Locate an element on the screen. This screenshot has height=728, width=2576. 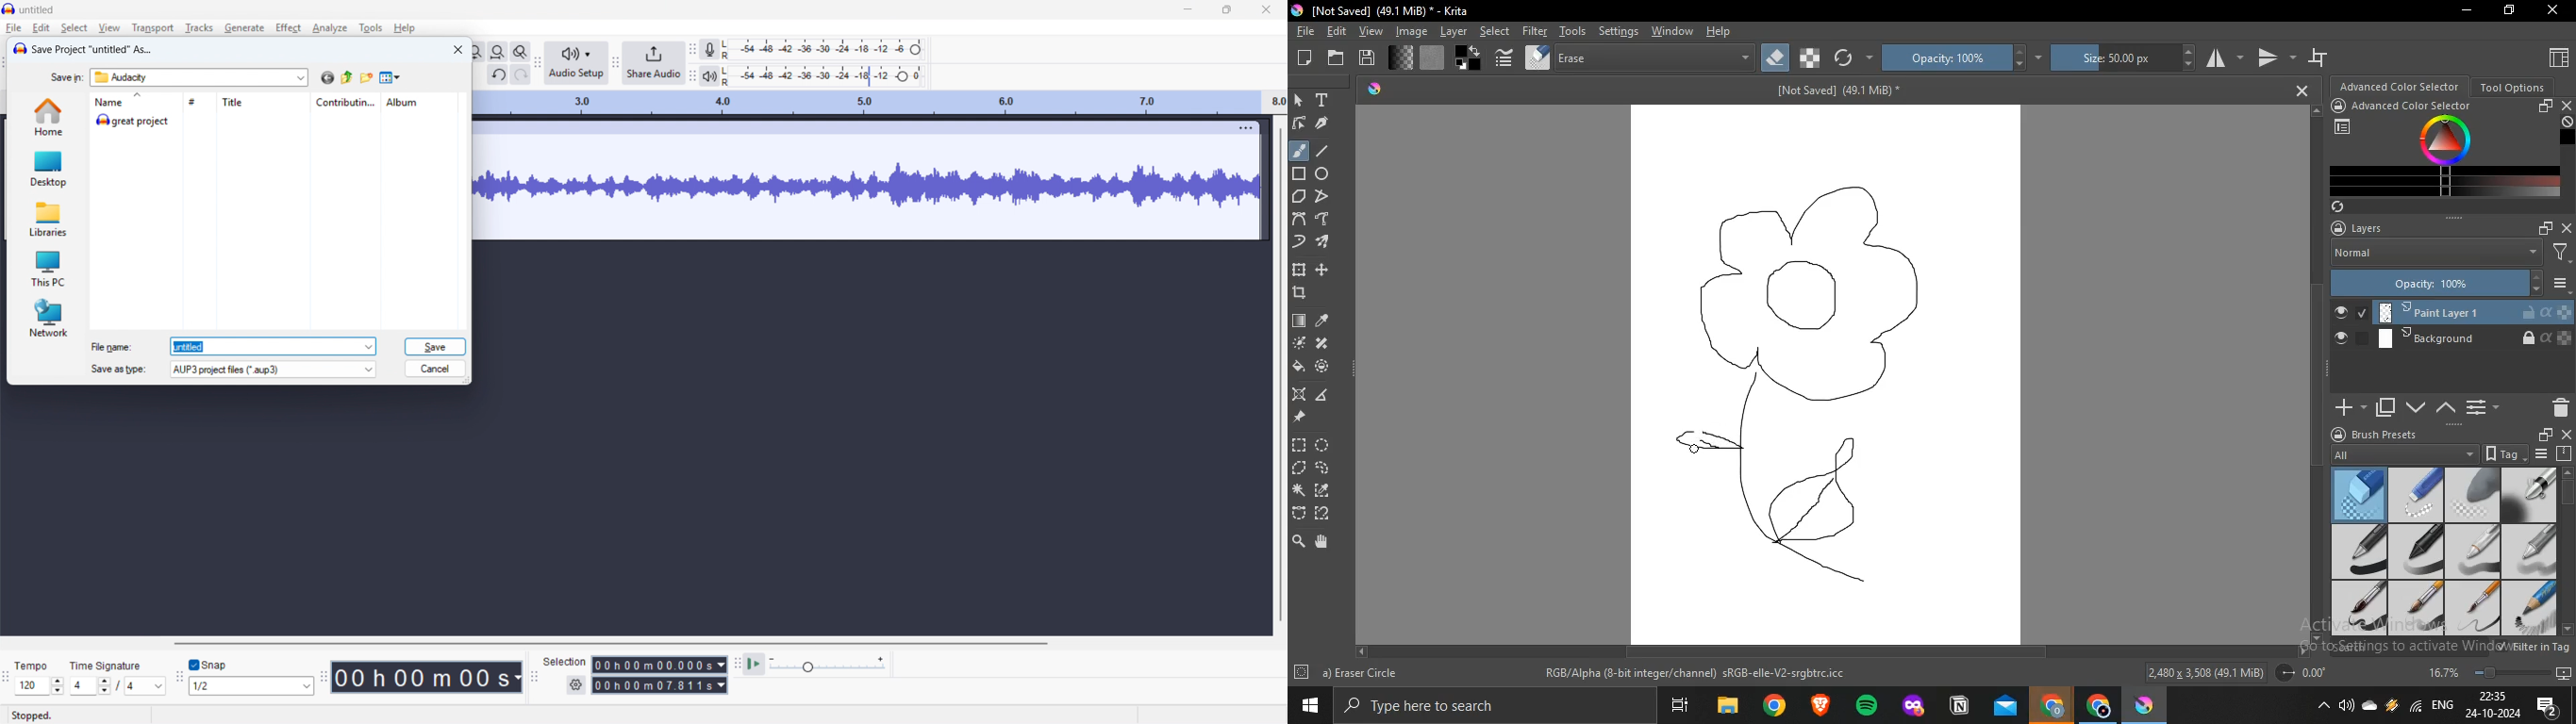
Zoom is located at coordinates (2489, 671).